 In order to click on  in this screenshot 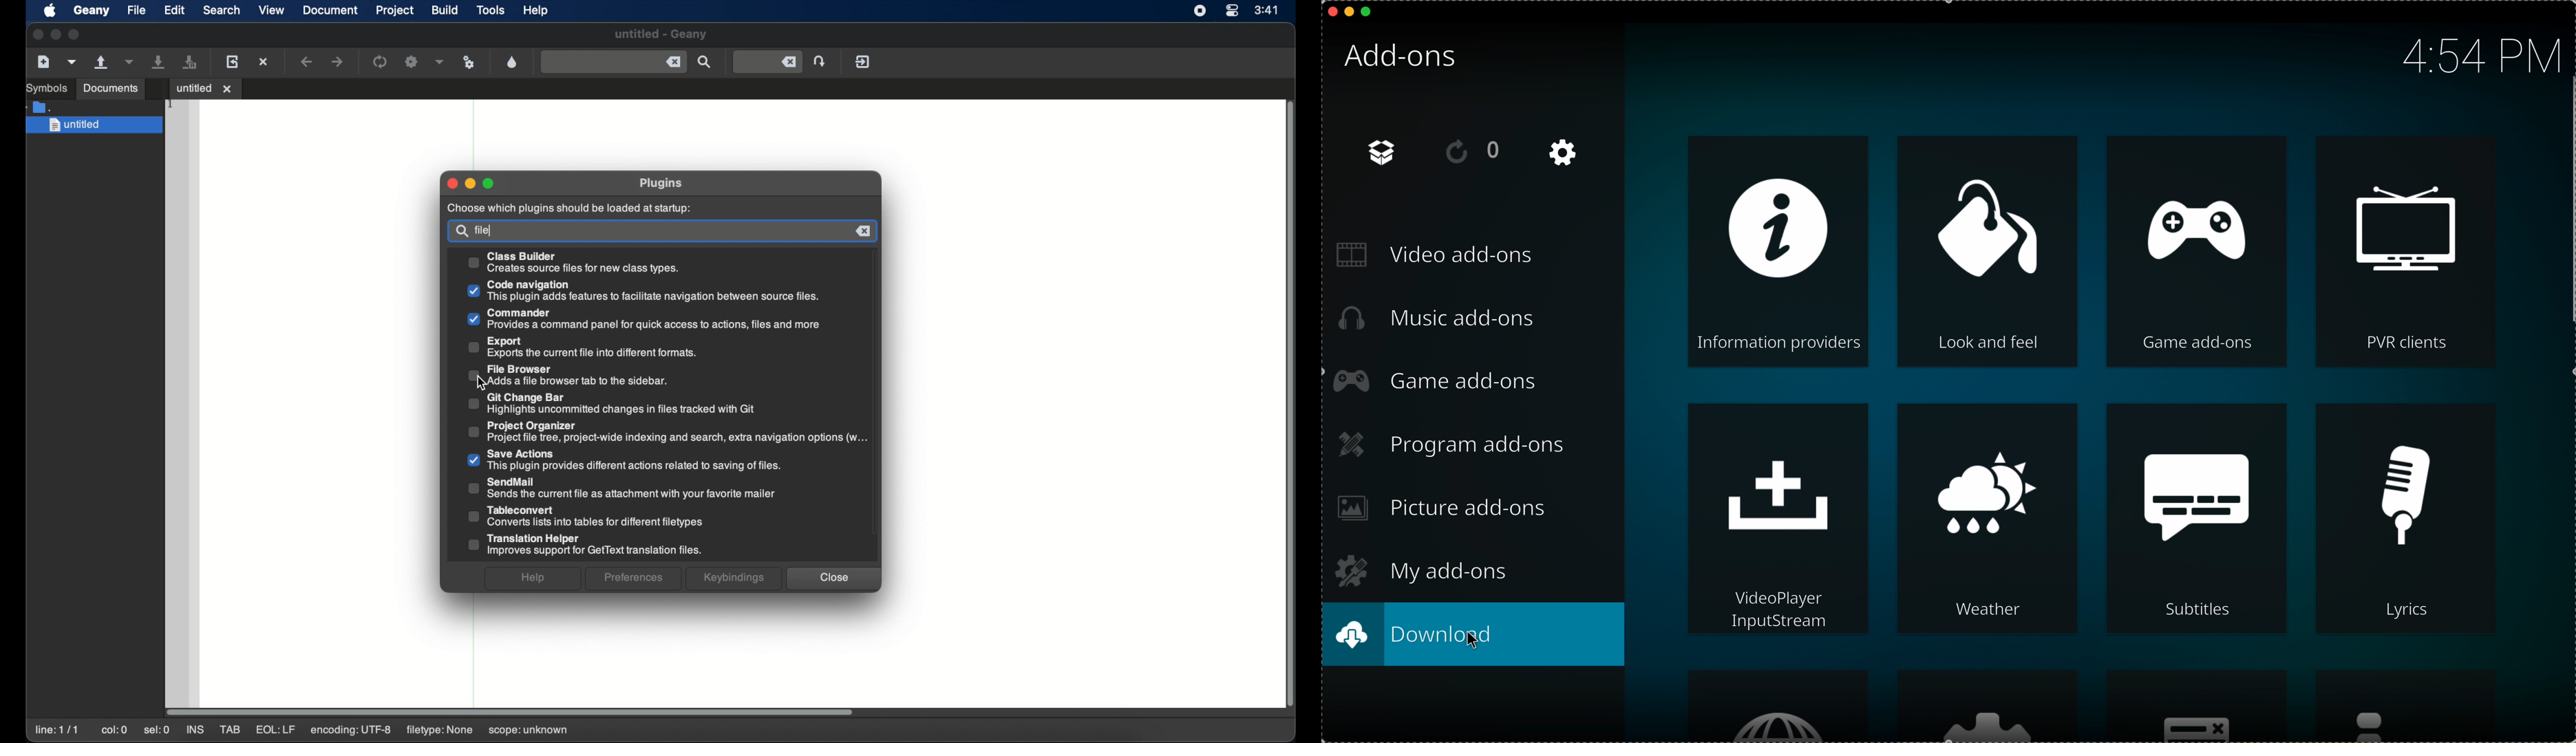, I will do `click(643, 320)`.